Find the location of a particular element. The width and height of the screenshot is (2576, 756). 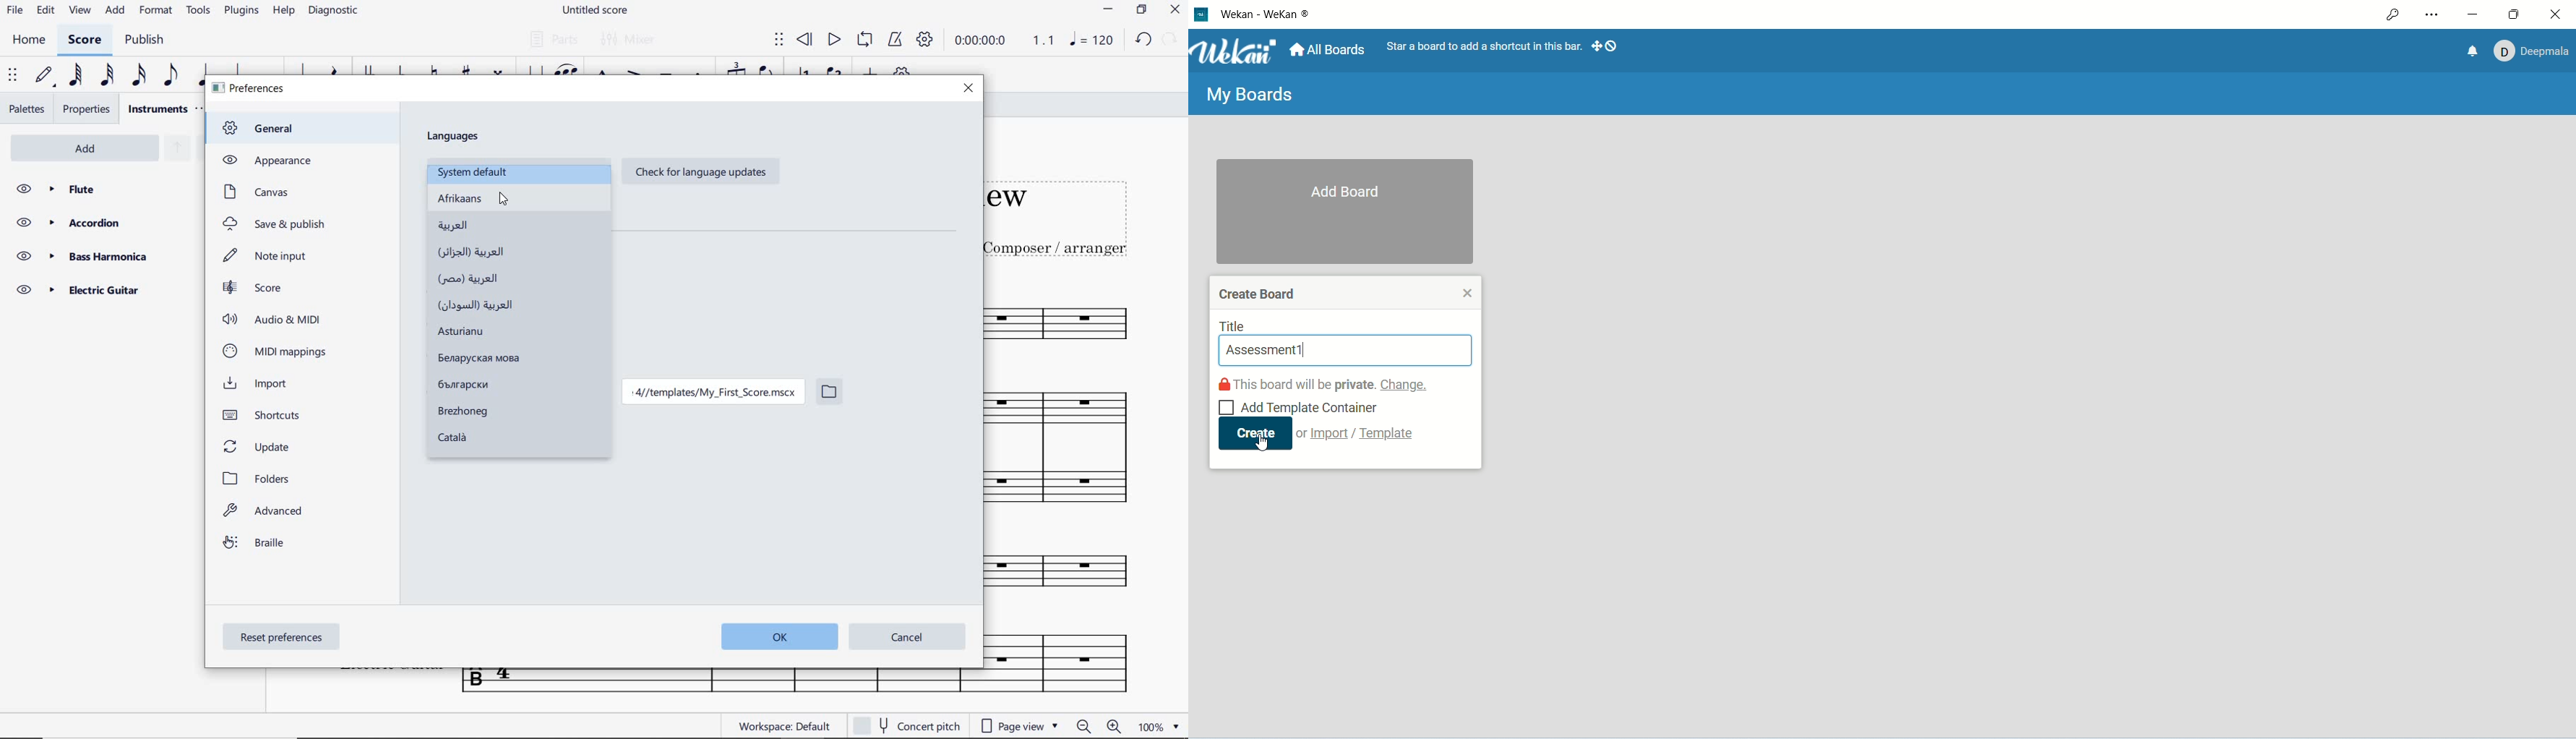

open folder is located at coordinates (829, 394).